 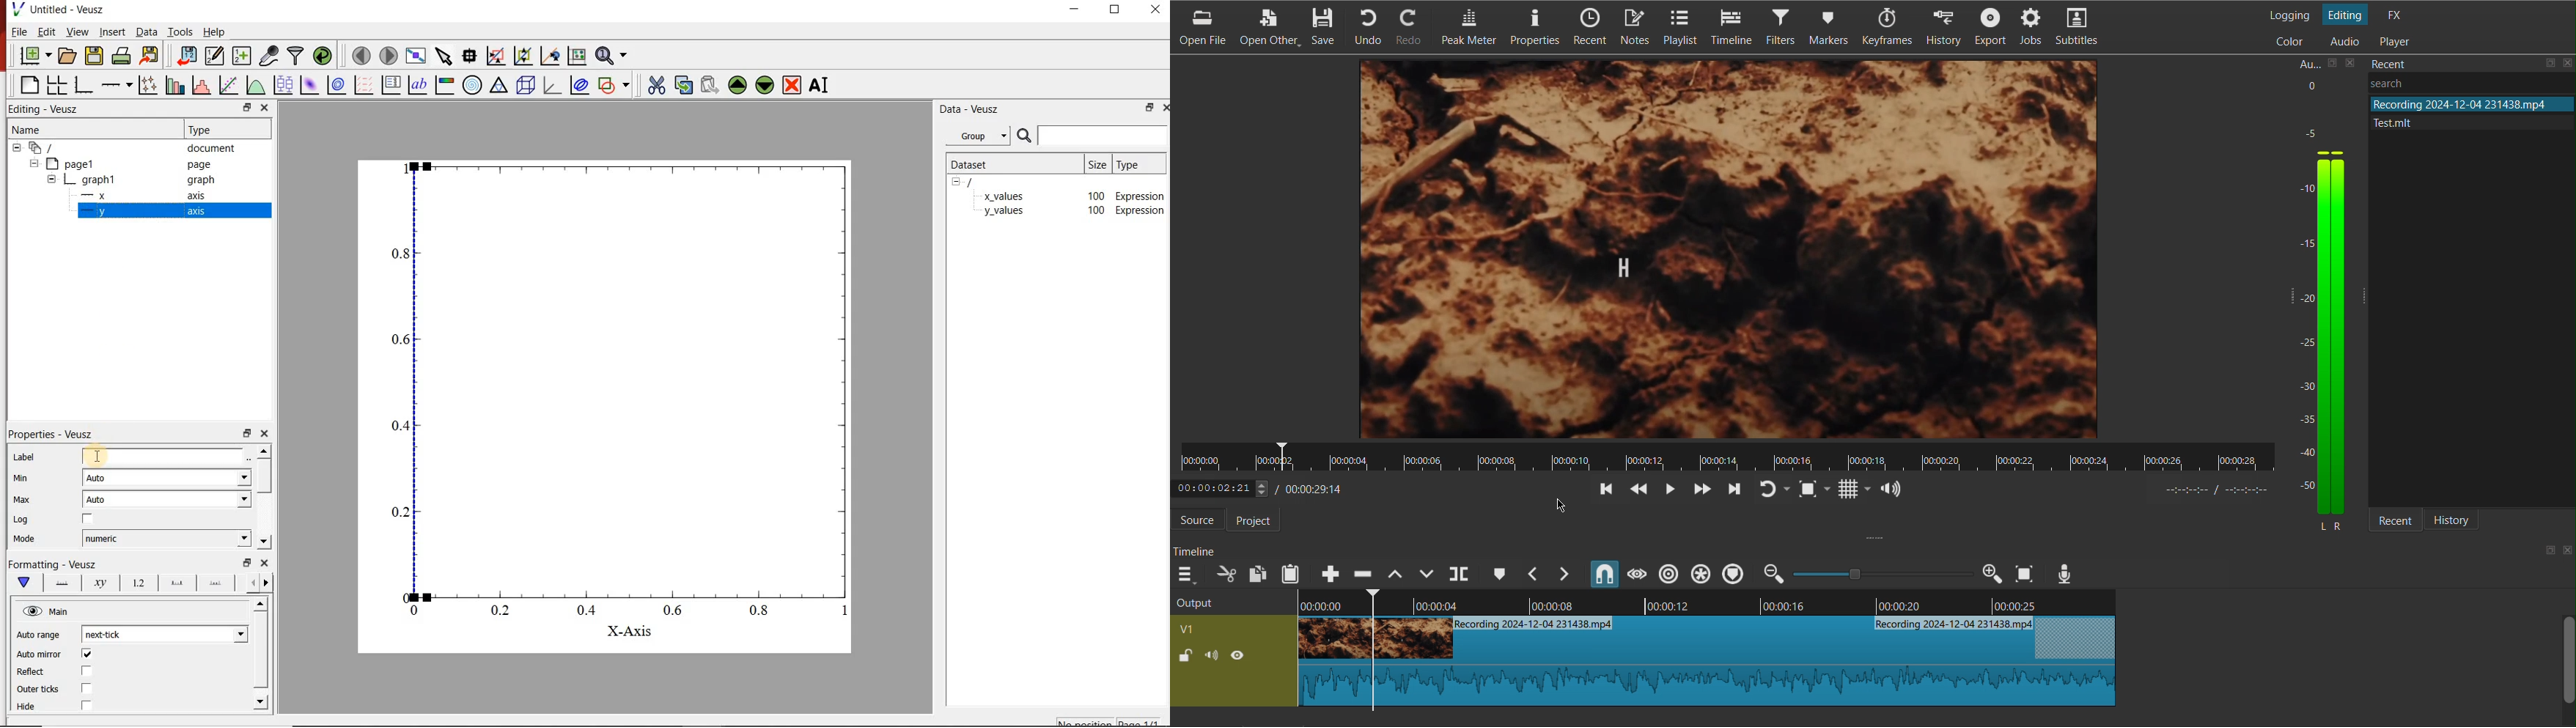 I want to click on Clip, so click(x=1751, y=663).